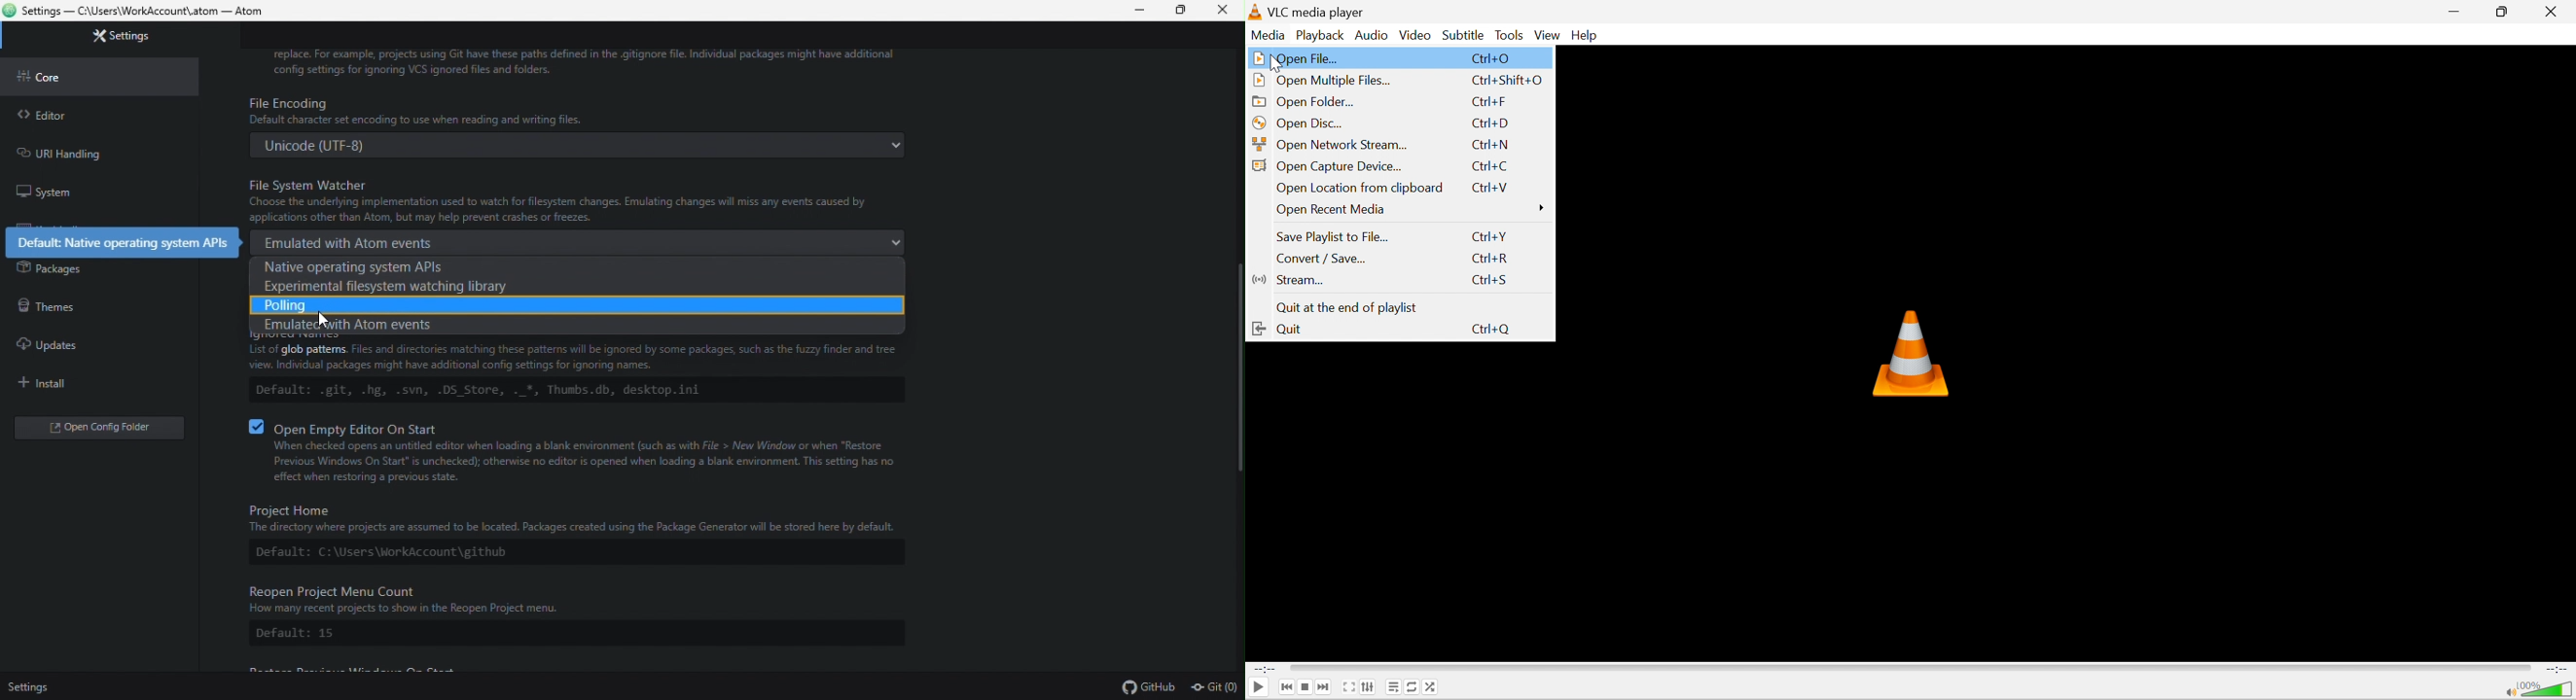  Describe the element at coordinates (1493, 58) in the screenshot. I see `Ctrl + O` at that location.